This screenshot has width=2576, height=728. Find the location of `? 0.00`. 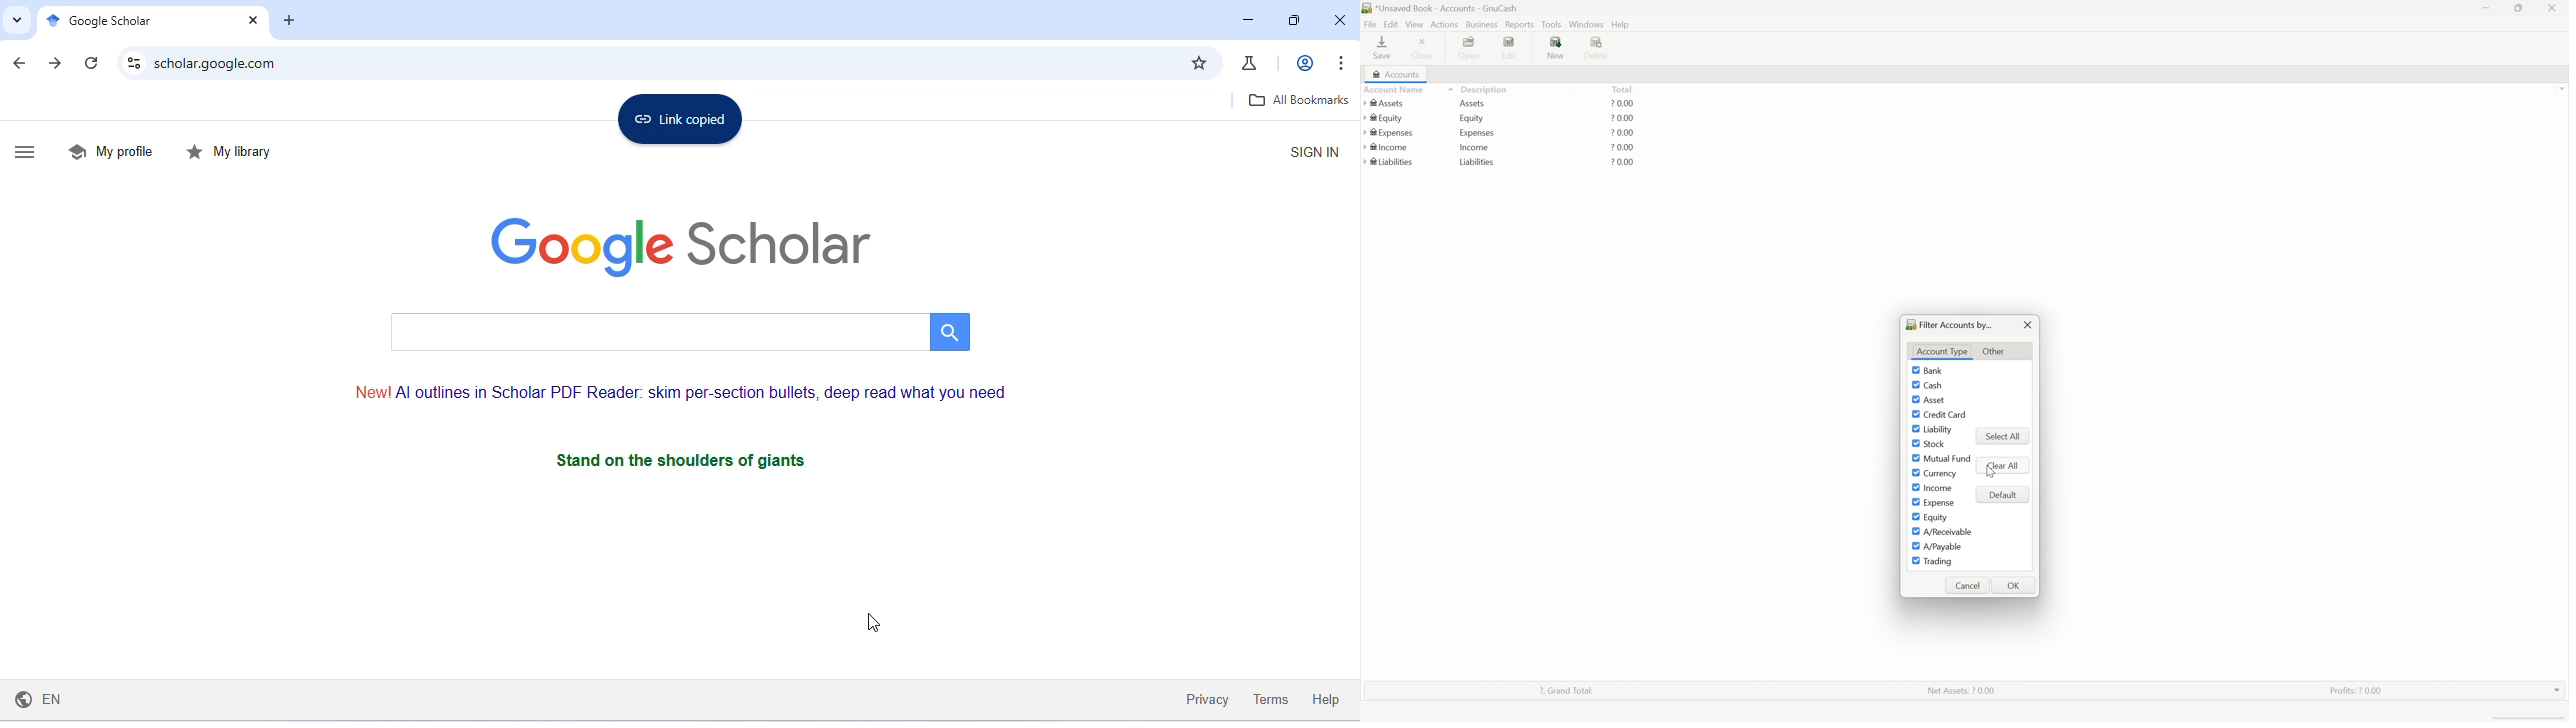

? 0.00 is located at coordinates (1623, 102).